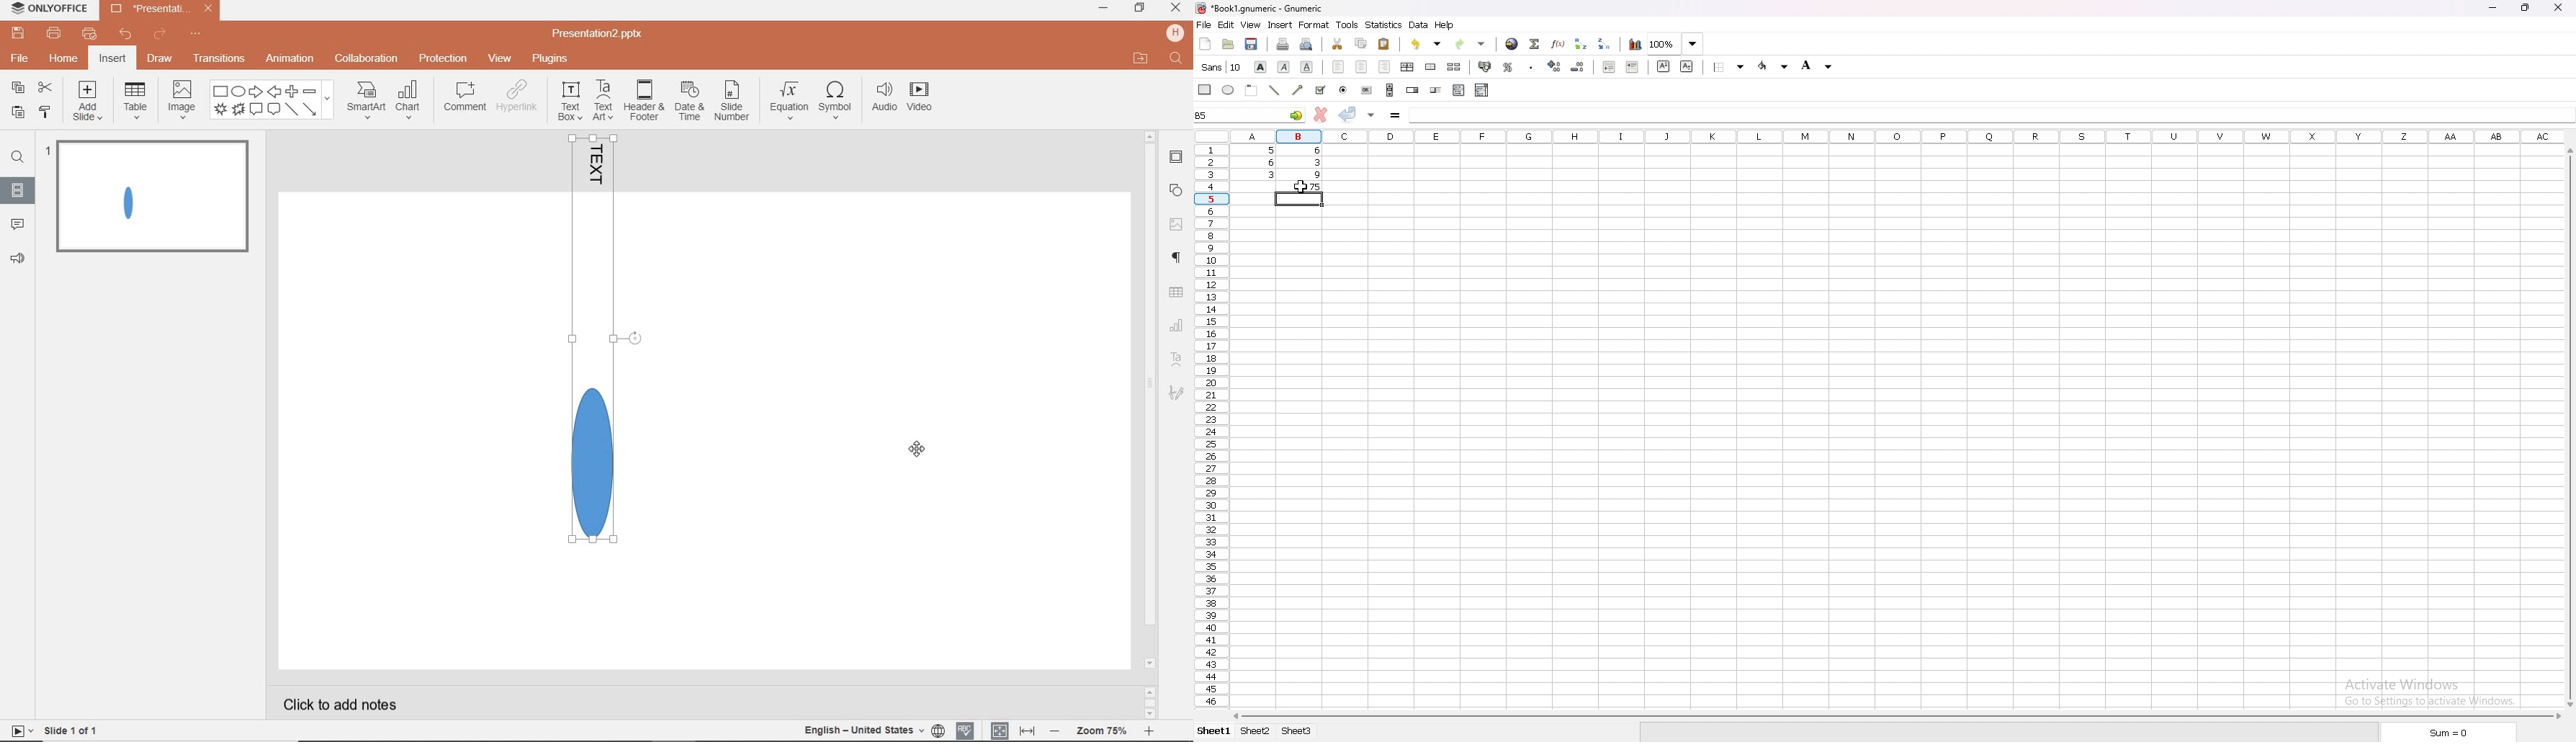  I want to click on GROUPED OBJECT ROTATED, so click(592, 350).